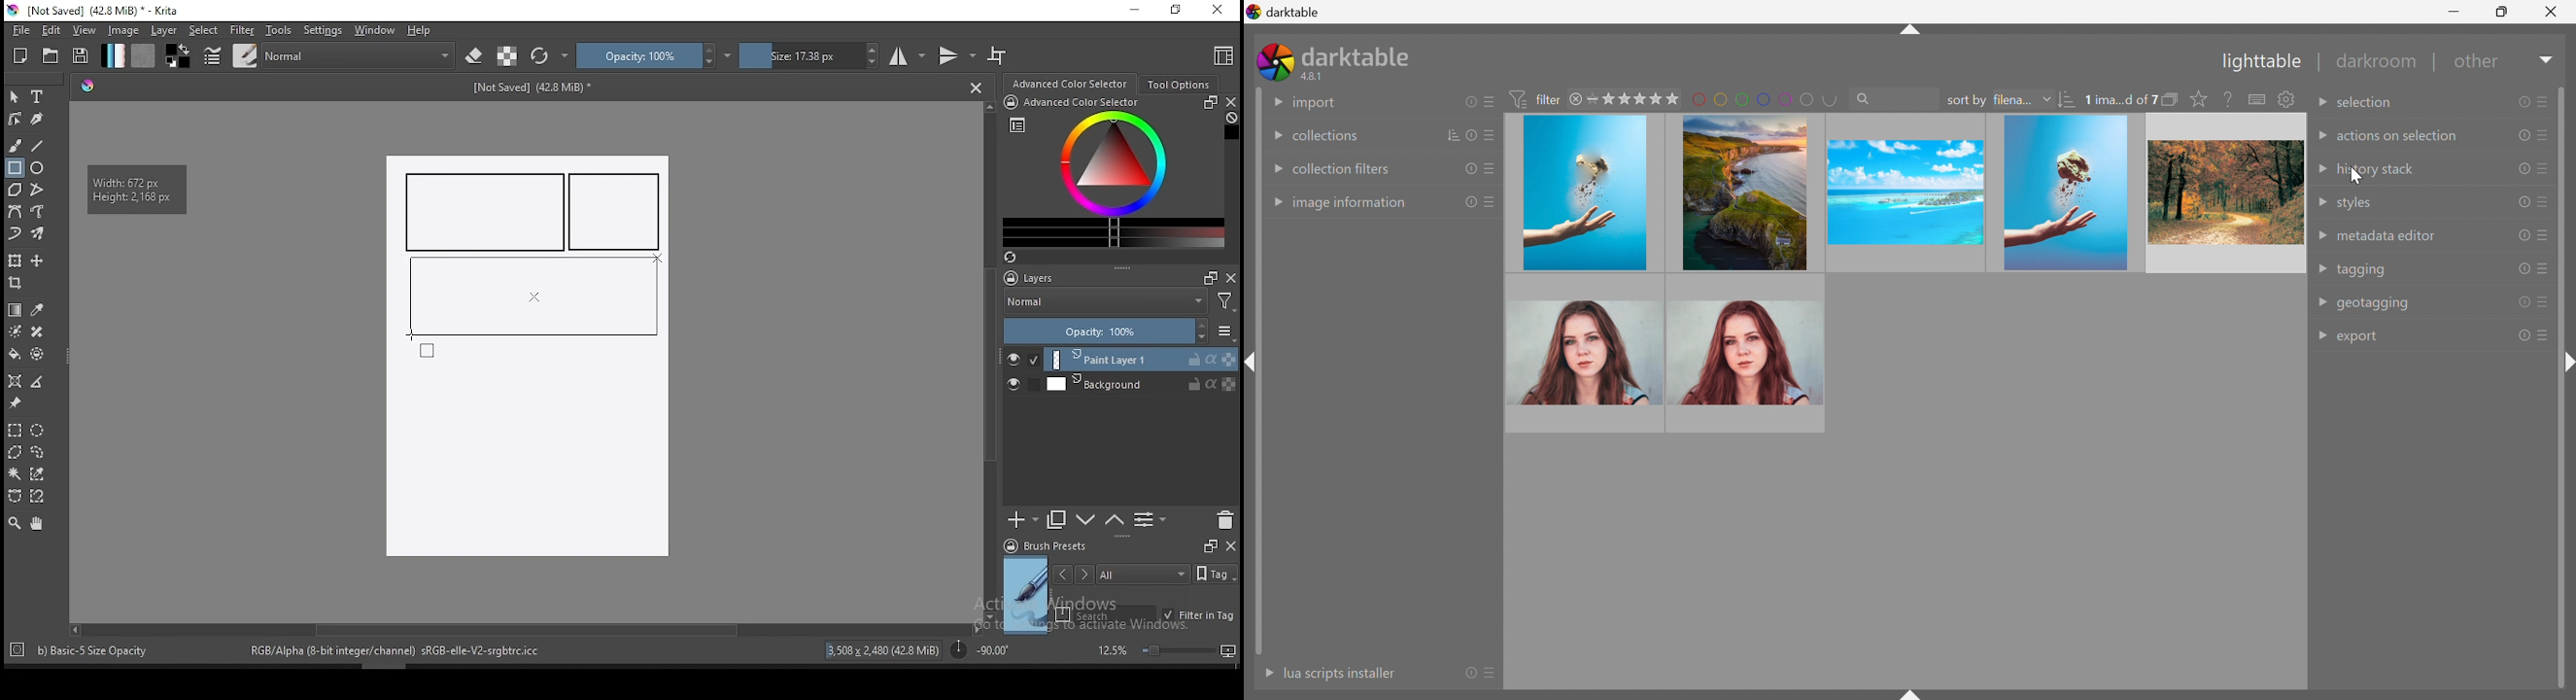 This screenshot has width=2576, height=700. Describe the element at coordinates (1224, 521) in the screenshot. I see `delete layer` at that location.